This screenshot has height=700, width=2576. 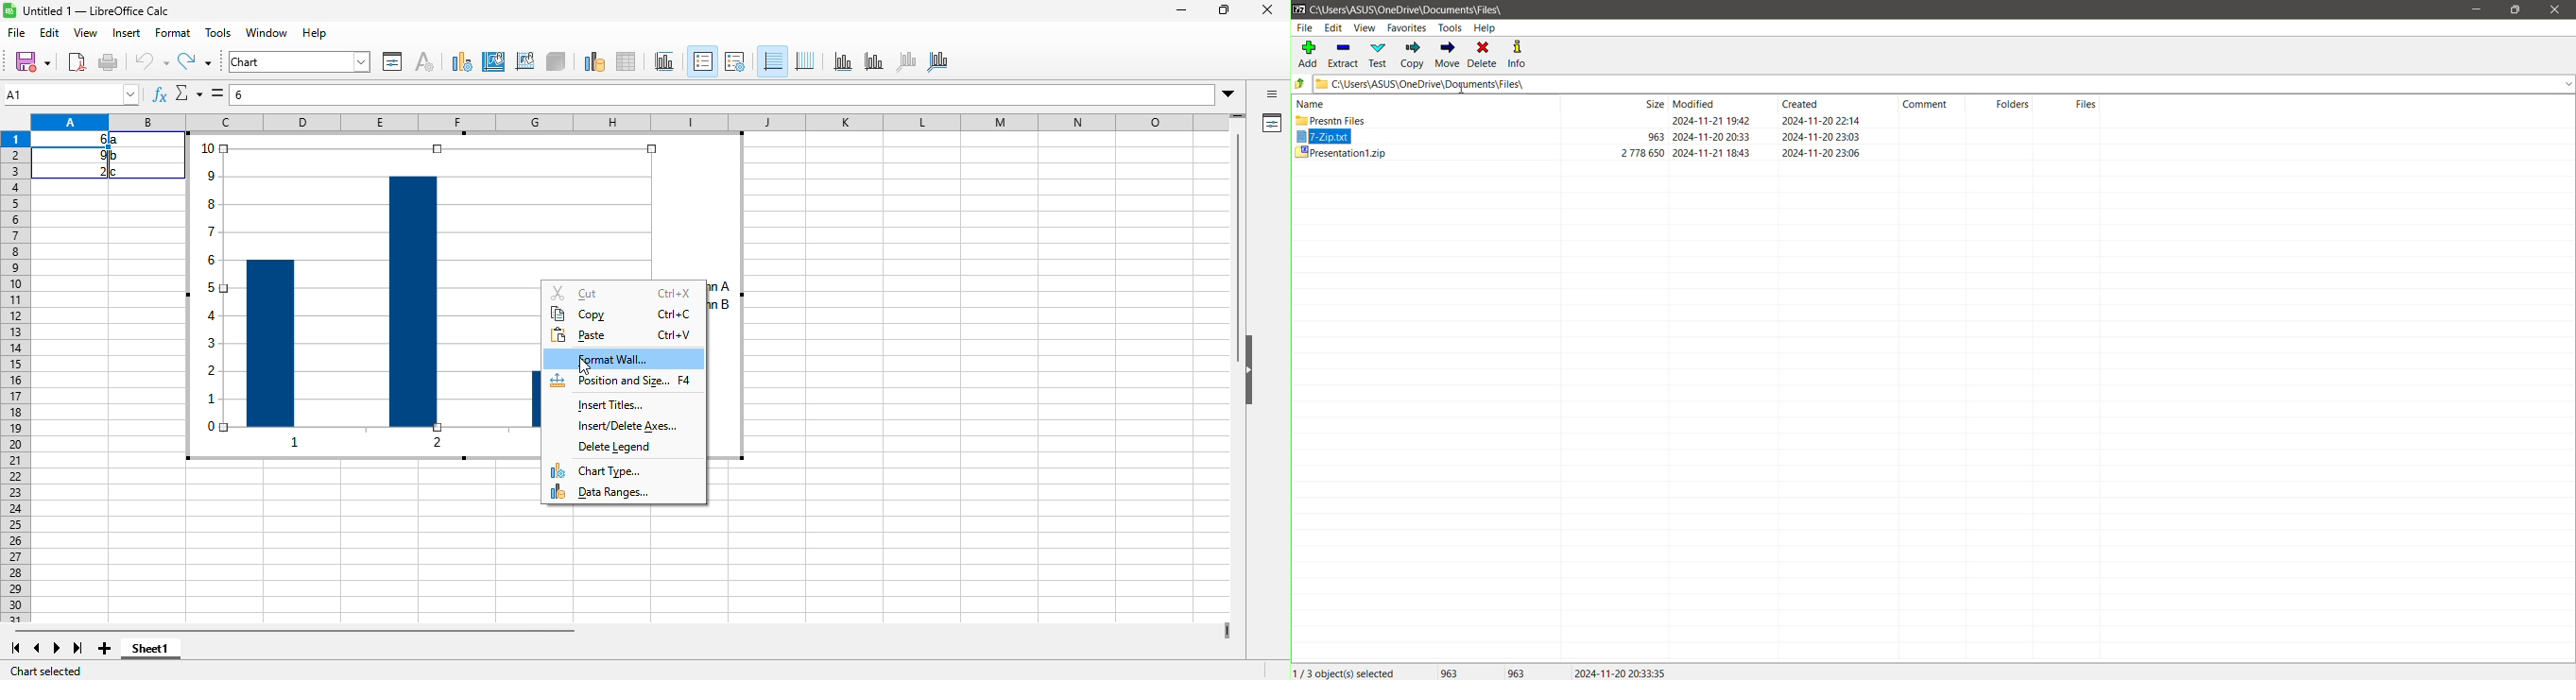 I want to click on select function, so click(x=187, y=94).